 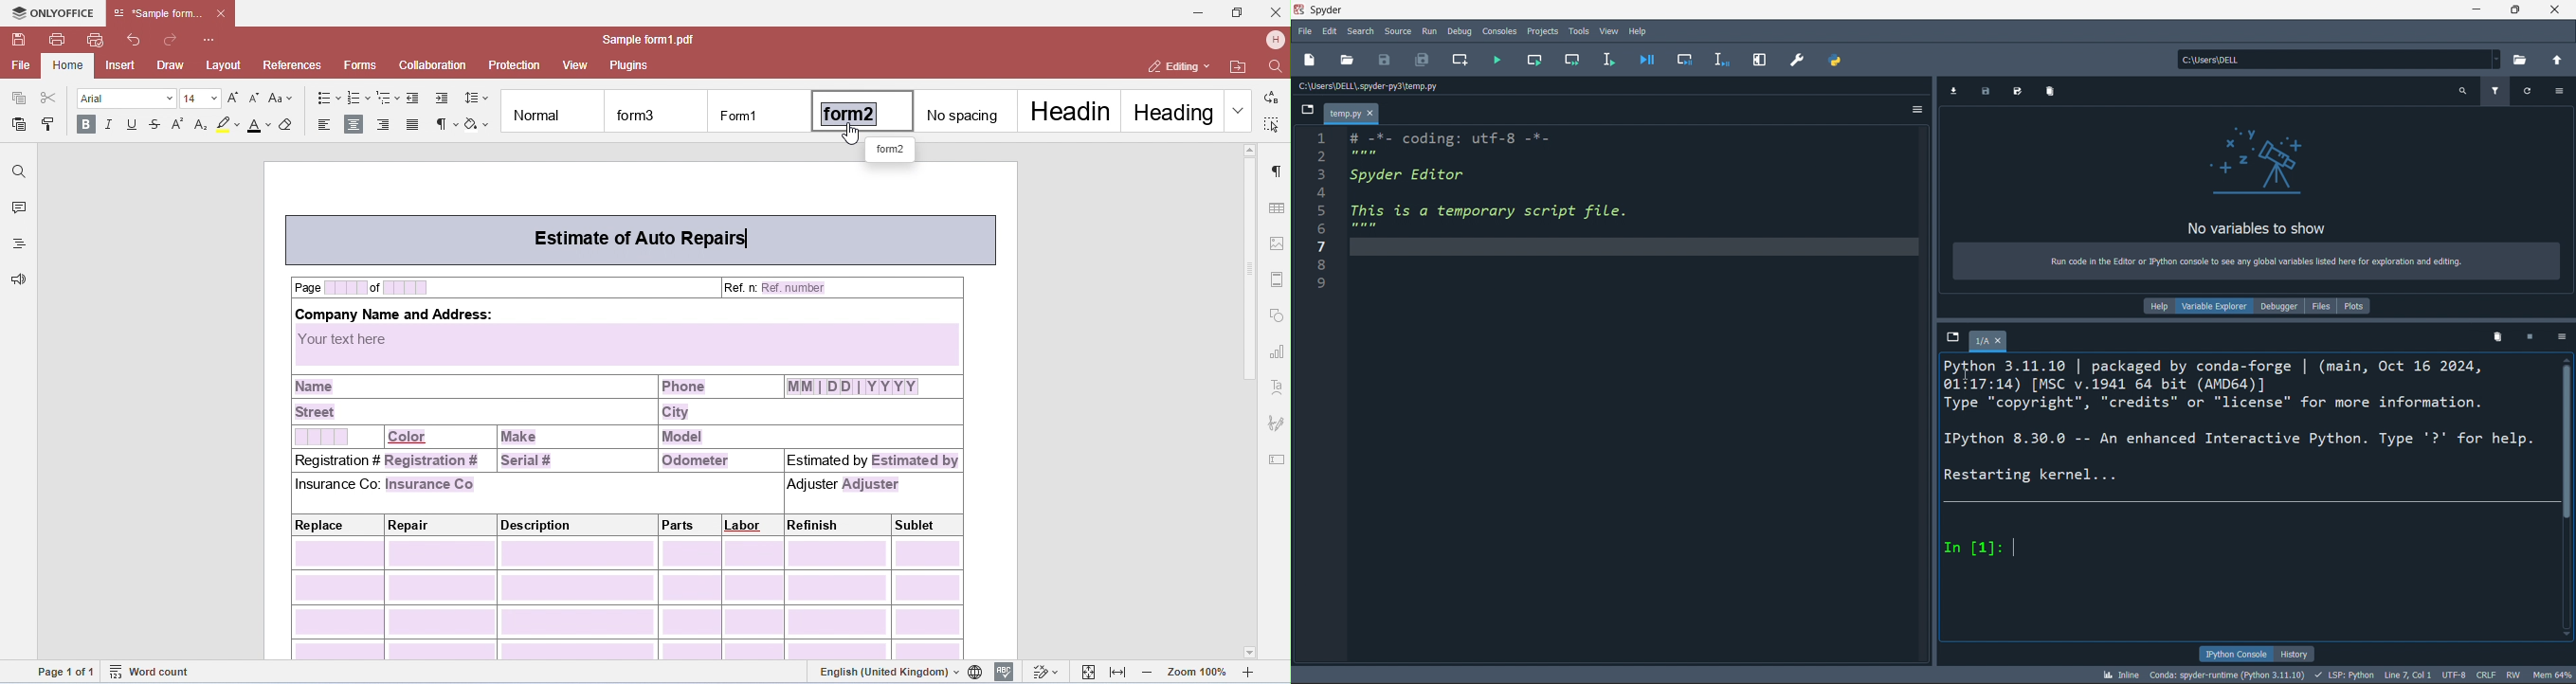 What do you see at coordinates (1460, 61) in the screenshot?
I see `new cell` at bounding box center [1460, 61].